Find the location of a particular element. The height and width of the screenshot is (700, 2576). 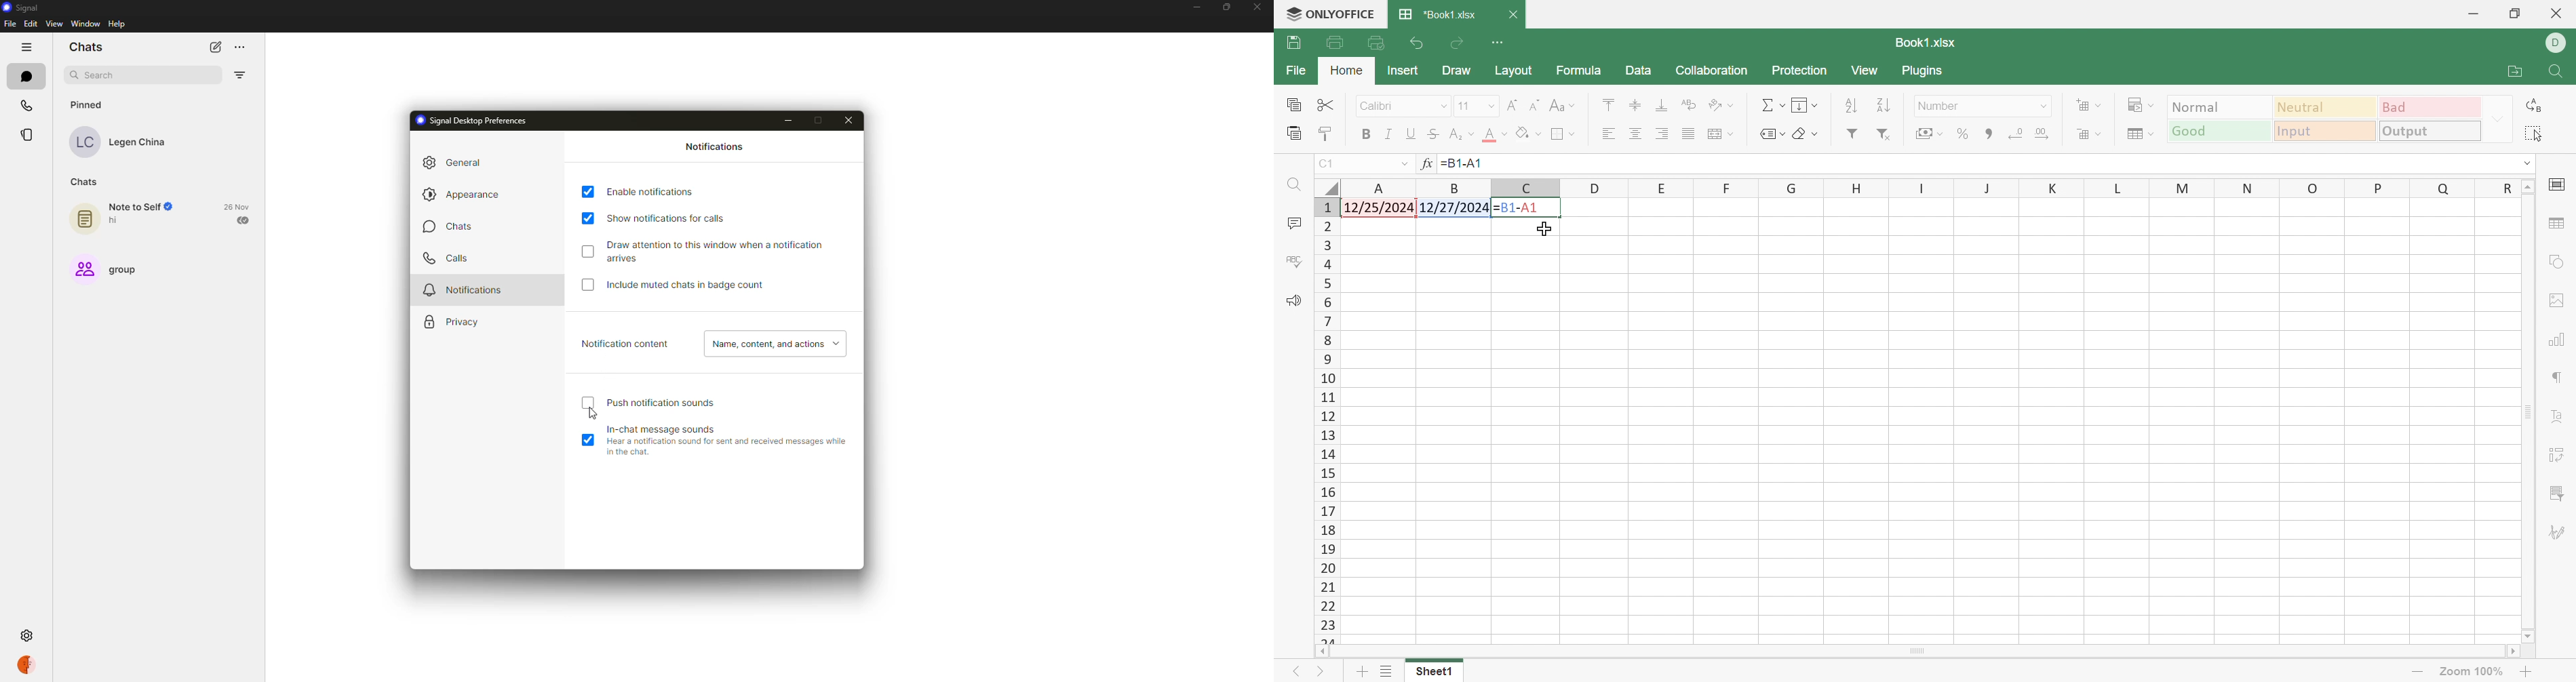

minimize is located at coordinates (789, 118).